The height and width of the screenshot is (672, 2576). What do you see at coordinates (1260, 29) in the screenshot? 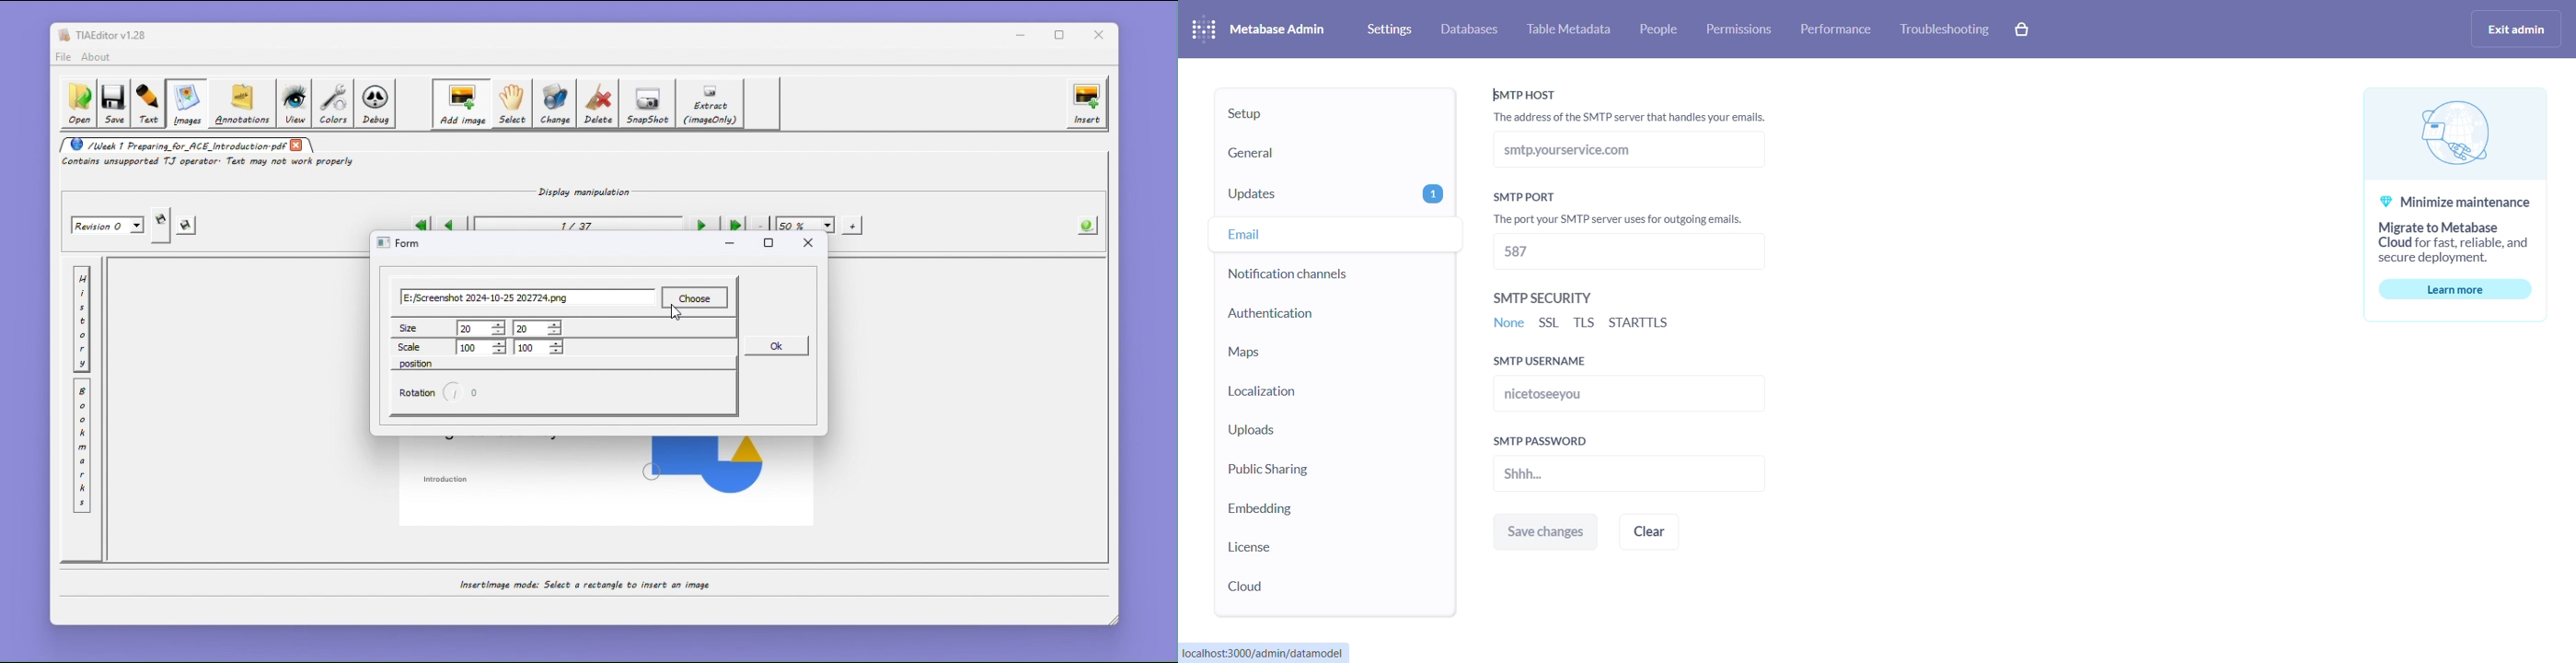
I see `metabase admin heading and logo` at bounding box center [1260, 29].